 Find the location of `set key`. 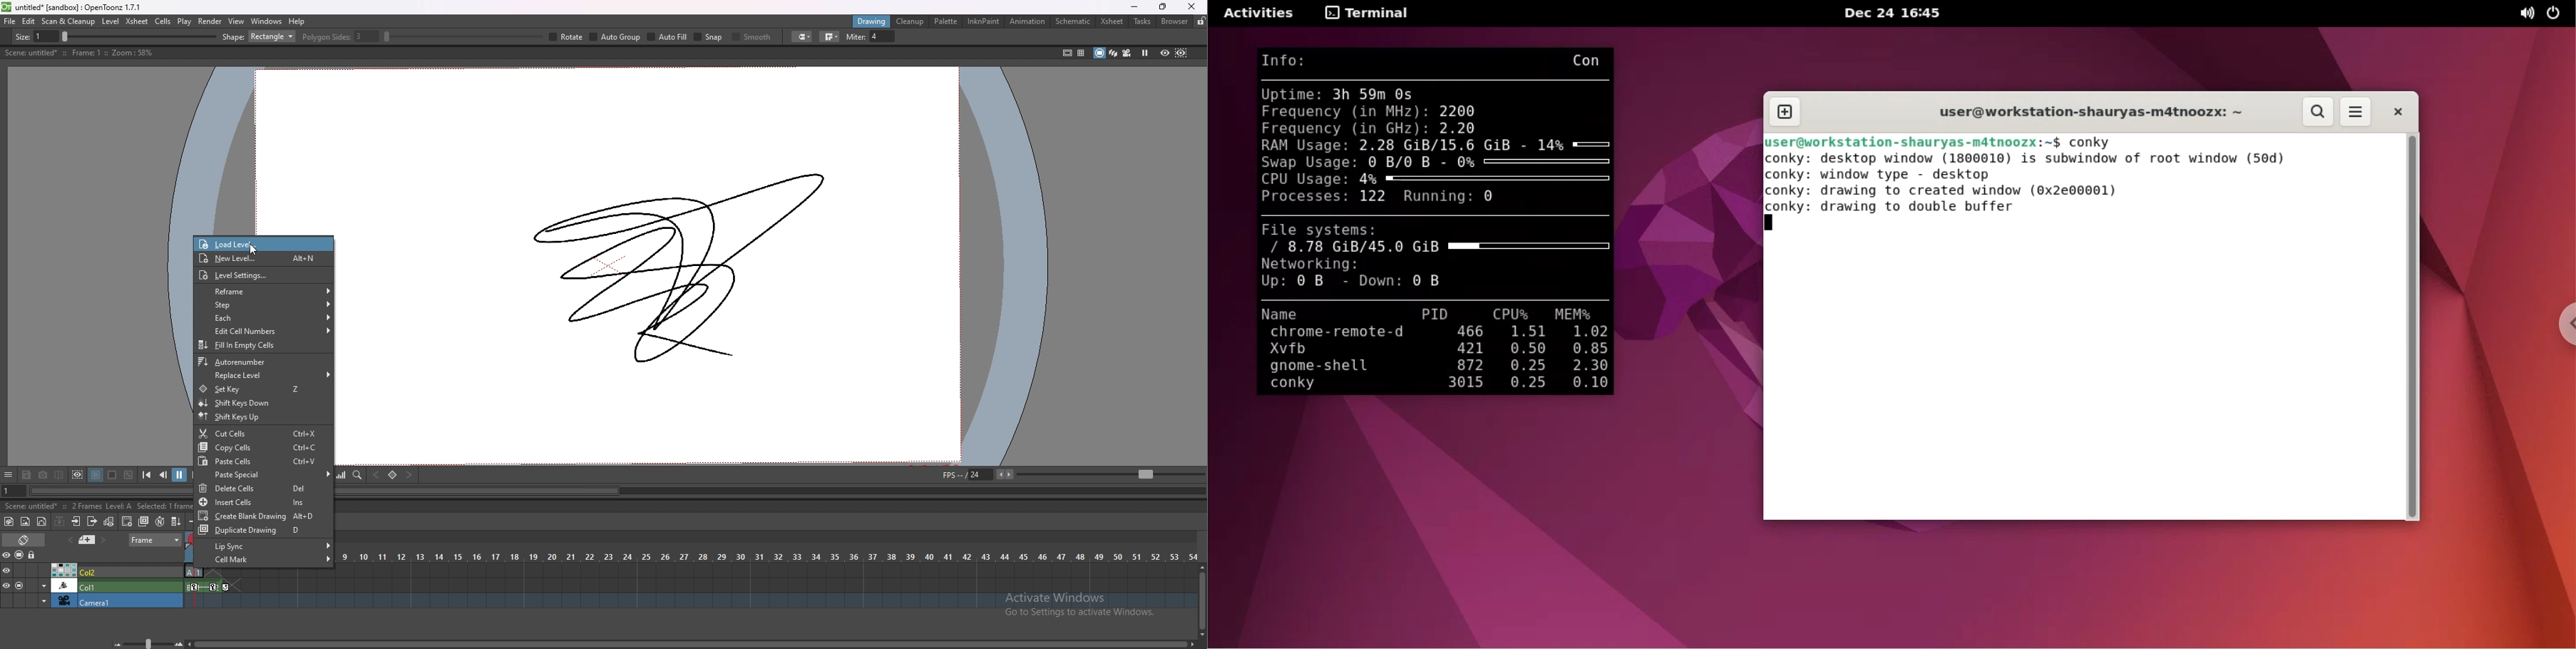

set key is located at coordinates (262, 389).